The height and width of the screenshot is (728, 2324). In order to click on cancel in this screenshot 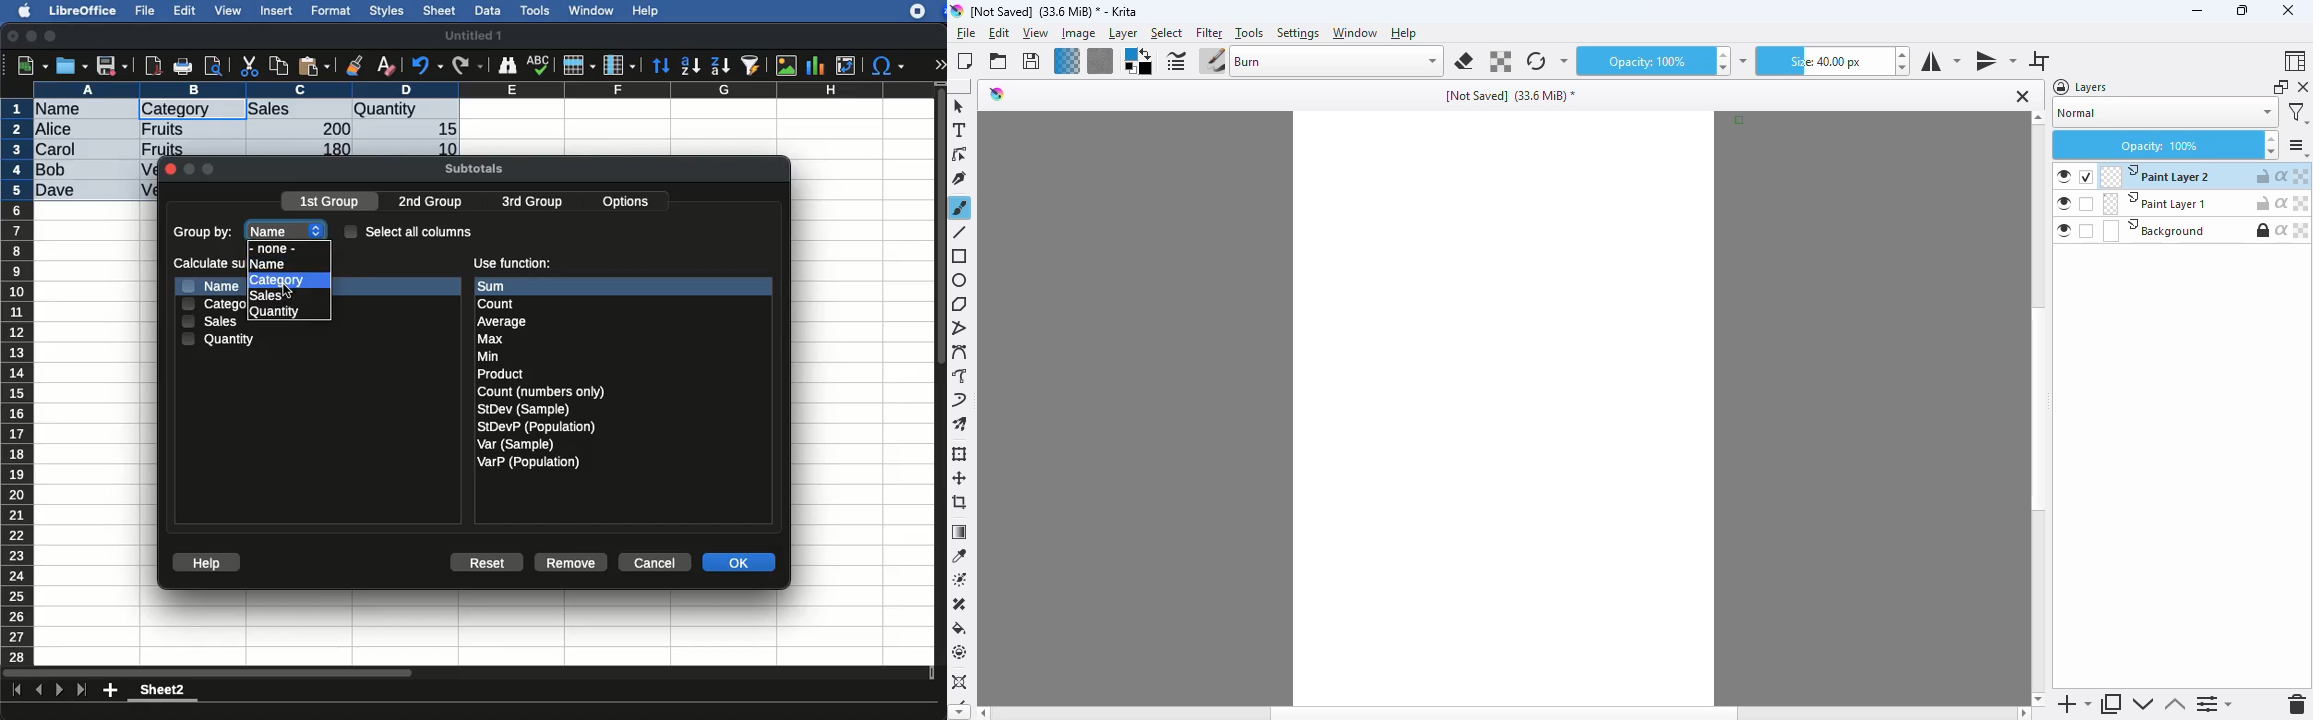, I will do `click(654, 563)`.